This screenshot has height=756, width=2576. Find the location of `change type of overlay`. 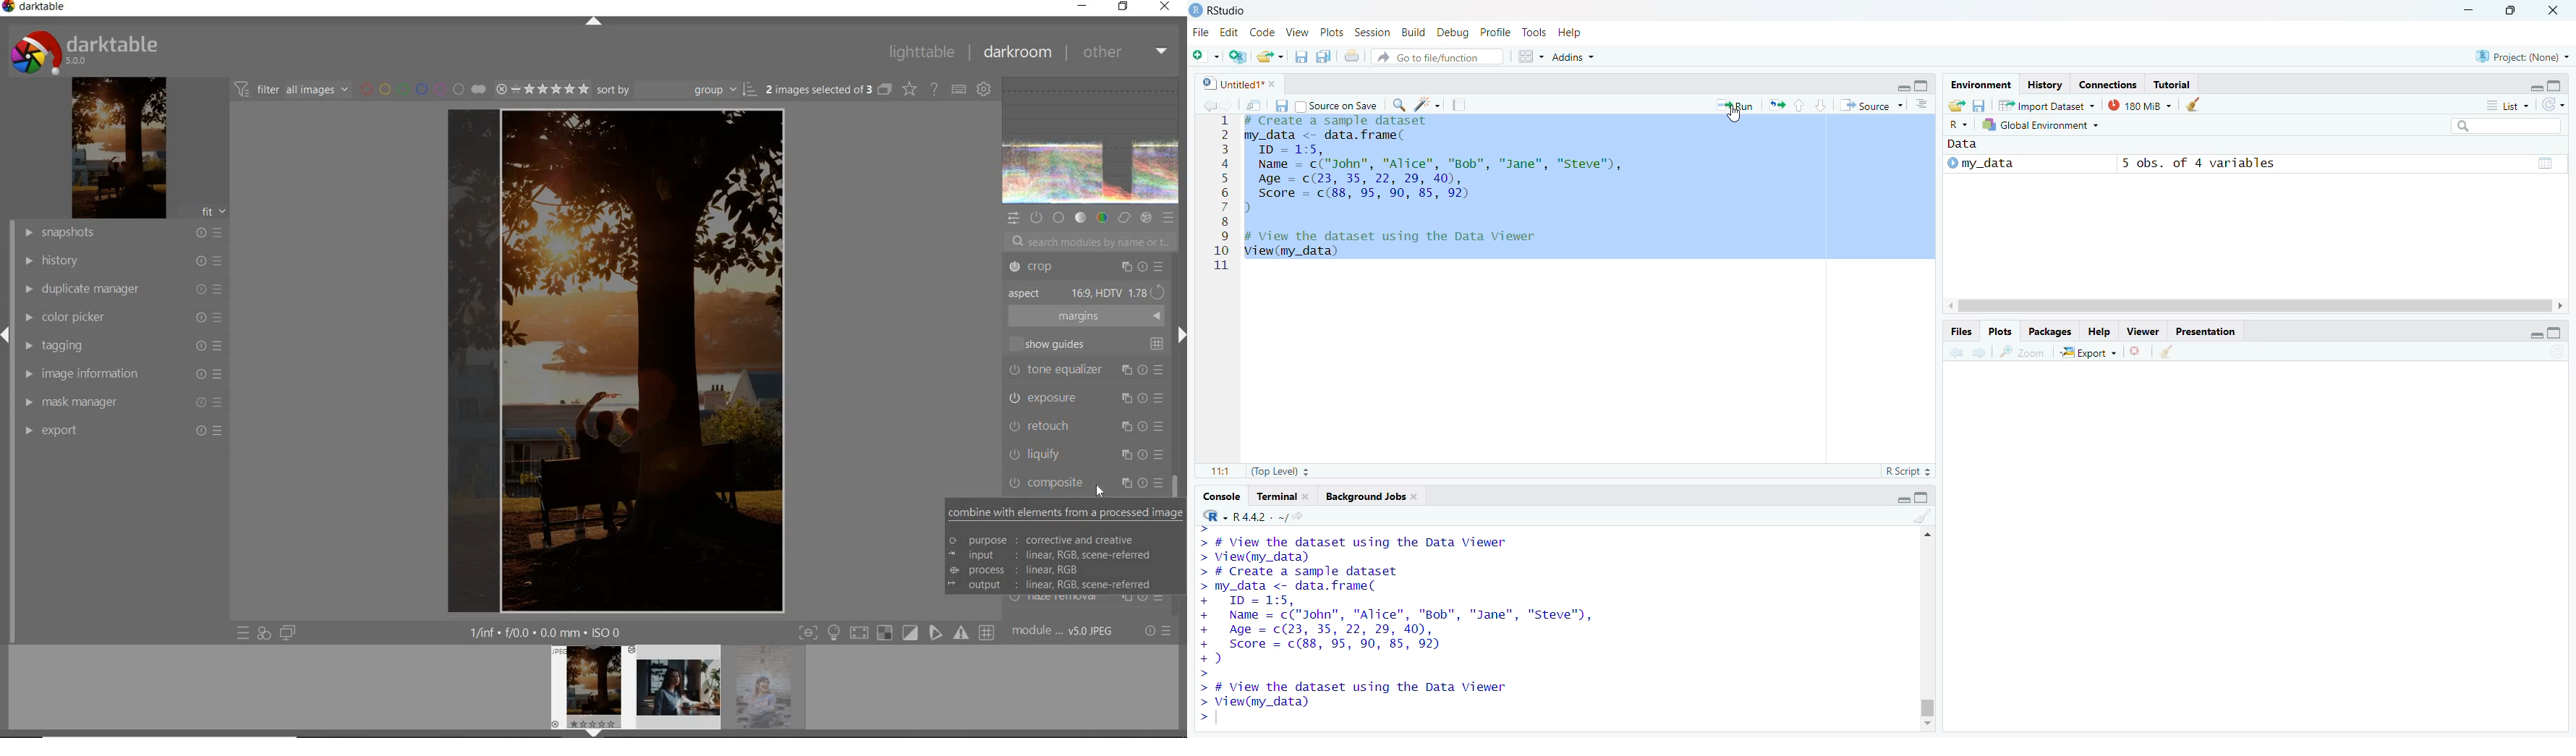

change type of overlay is located at coordinates (909, 88).